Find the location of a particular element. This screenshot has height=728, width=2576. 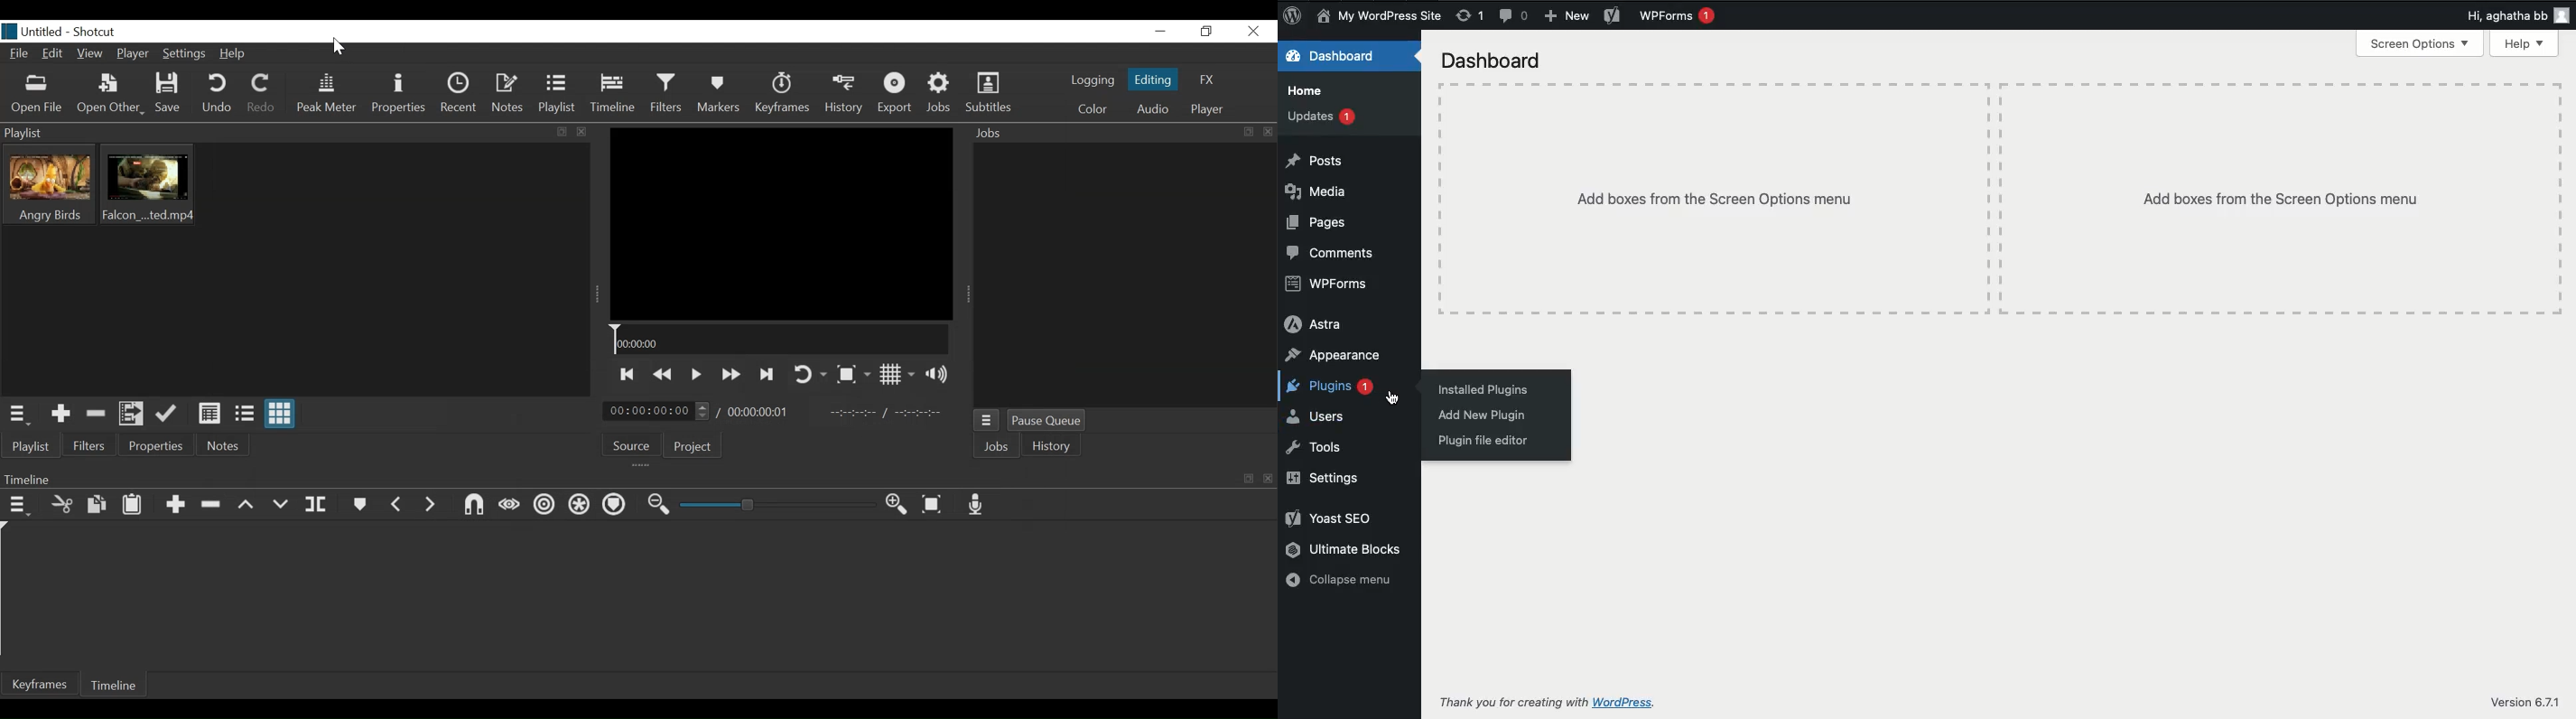

minimize is located at coordinates (1161, 31).